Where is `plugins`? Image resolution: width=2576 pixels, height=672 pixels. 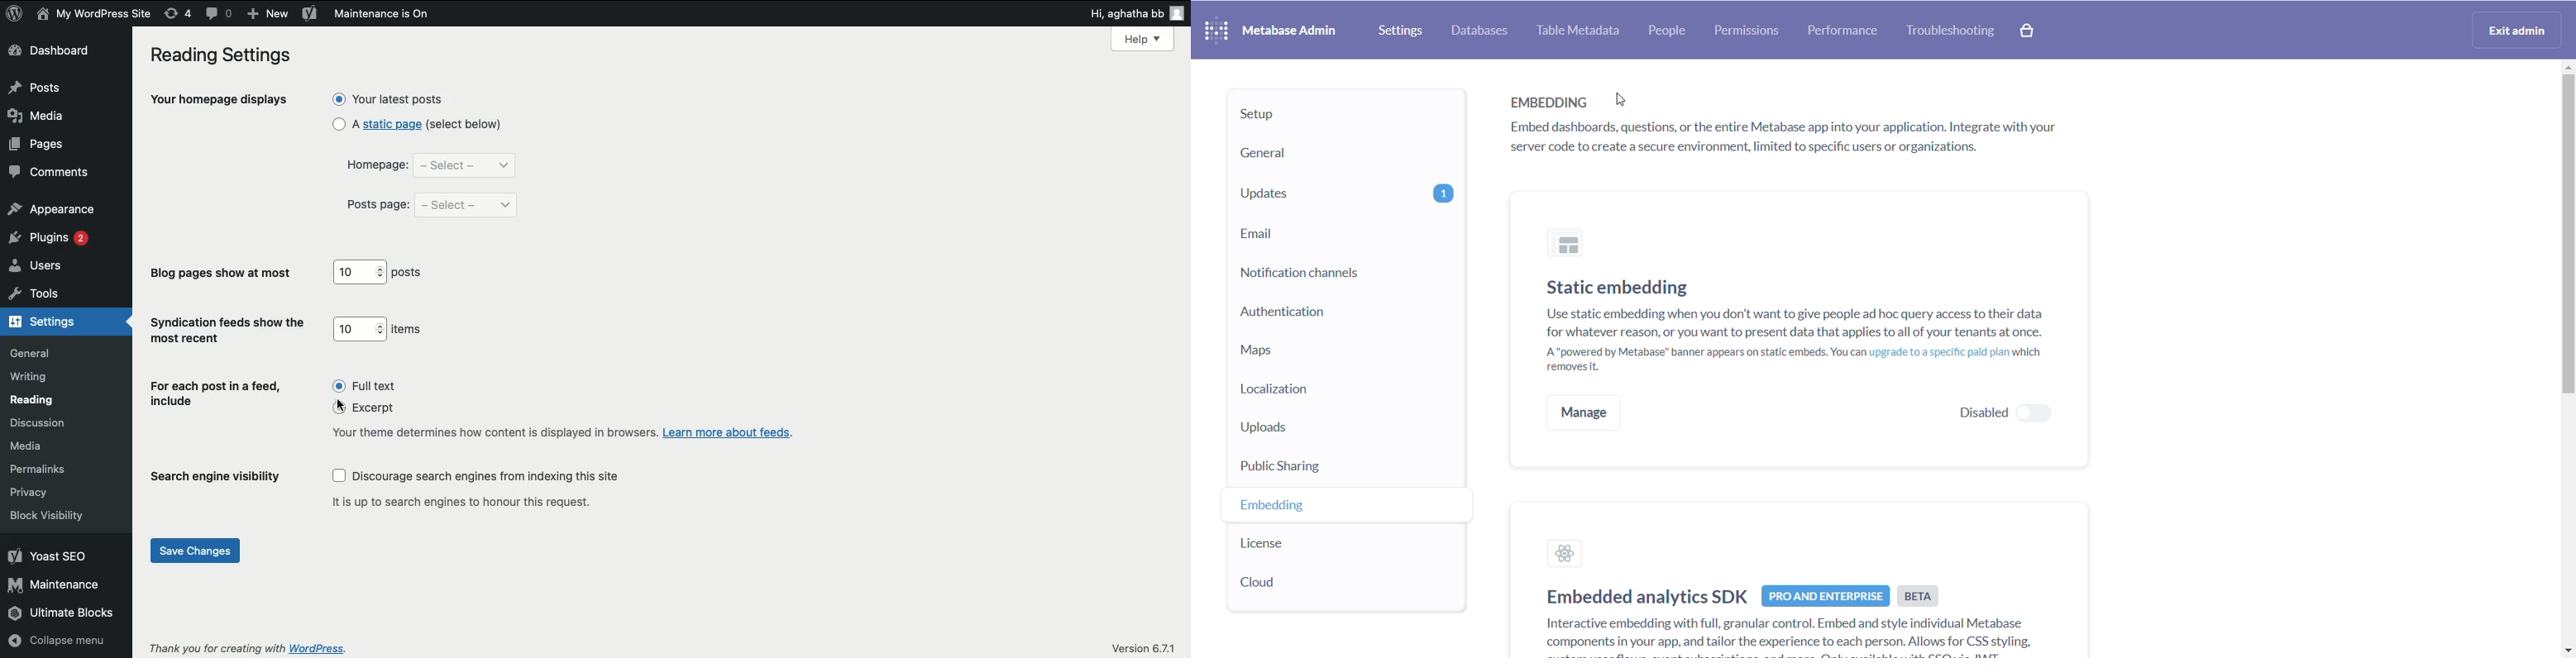
plugins is located at coordinates (48, 236).